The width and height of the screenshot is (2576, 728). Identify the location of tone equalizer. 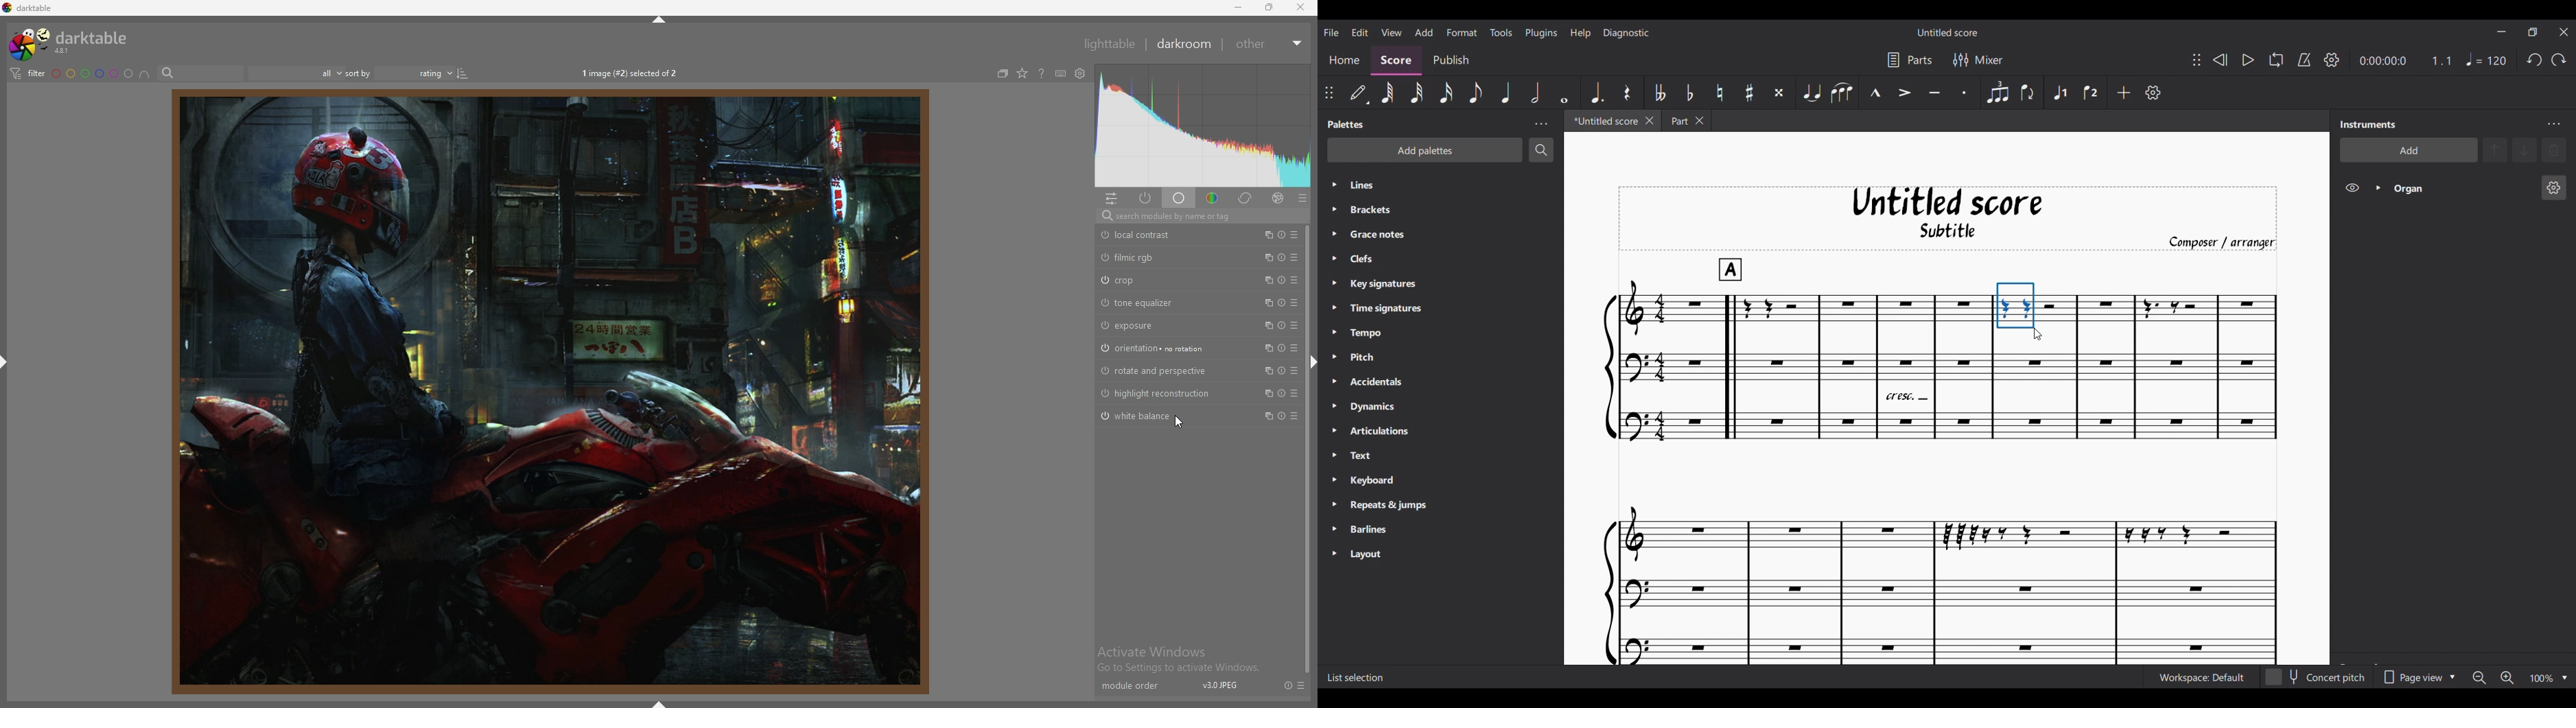
(1147, 303).